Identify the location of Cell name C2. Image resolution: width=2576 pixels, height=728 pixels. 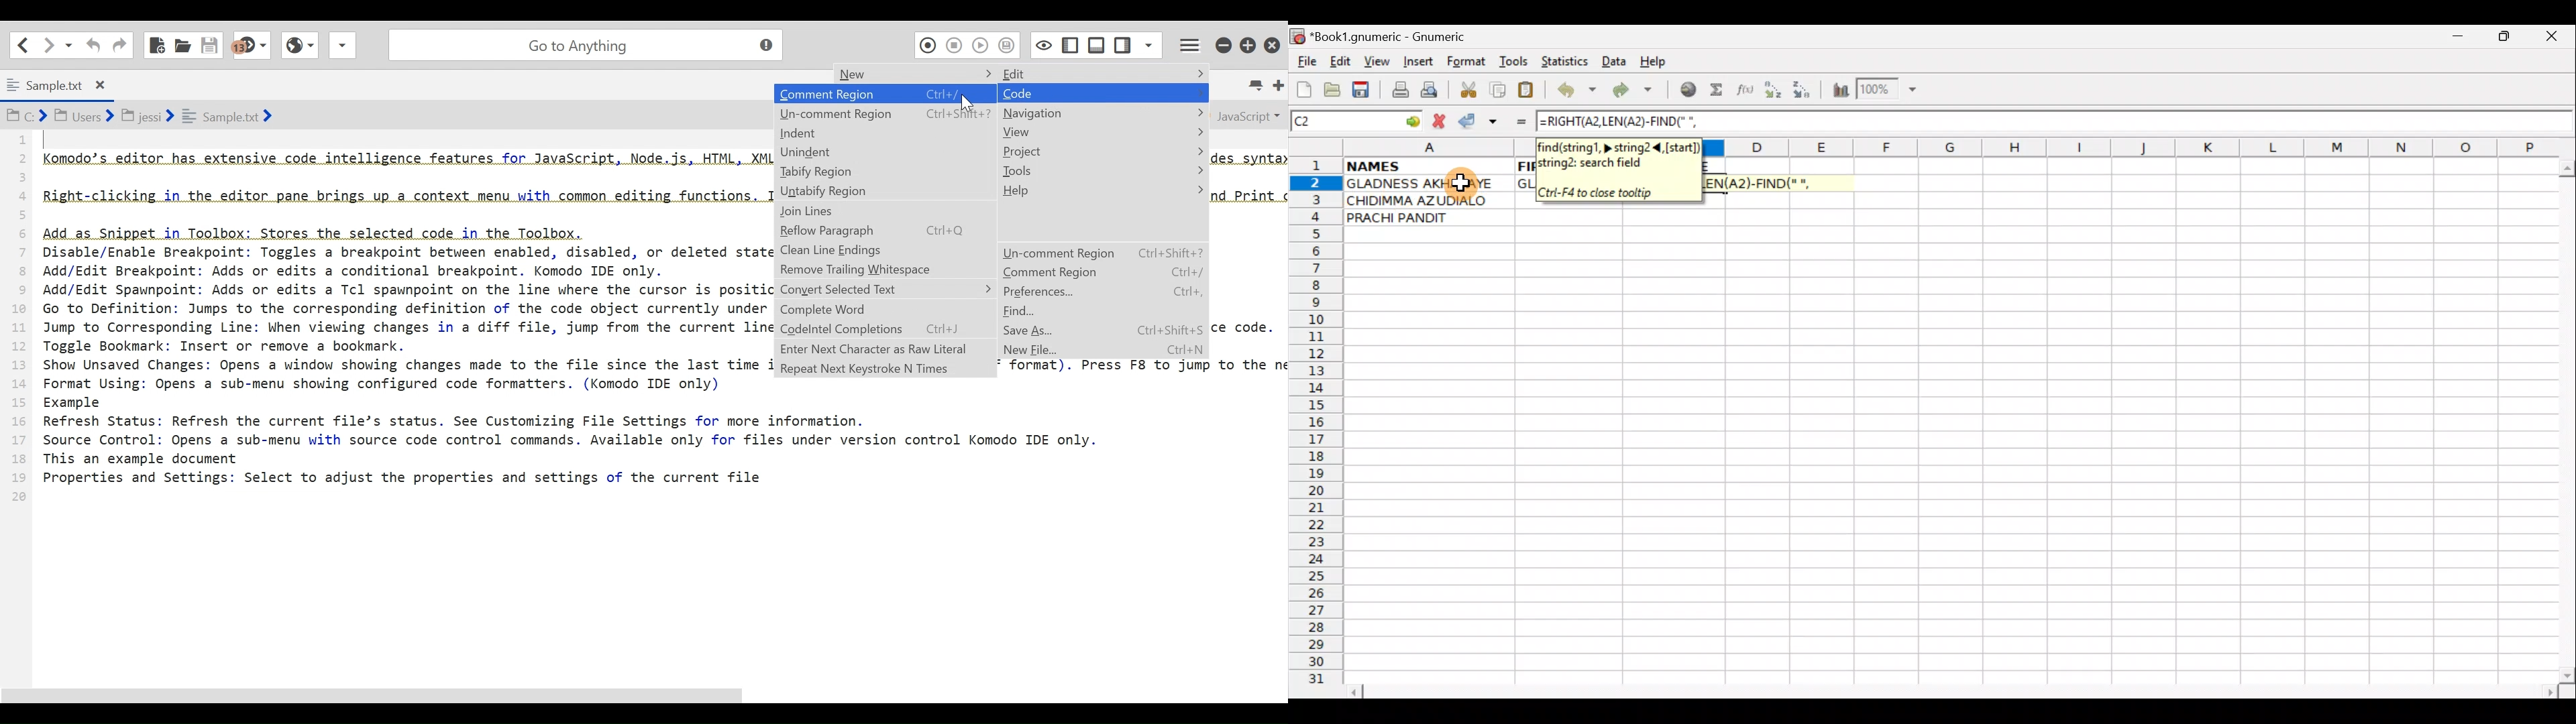
(1342, 122).